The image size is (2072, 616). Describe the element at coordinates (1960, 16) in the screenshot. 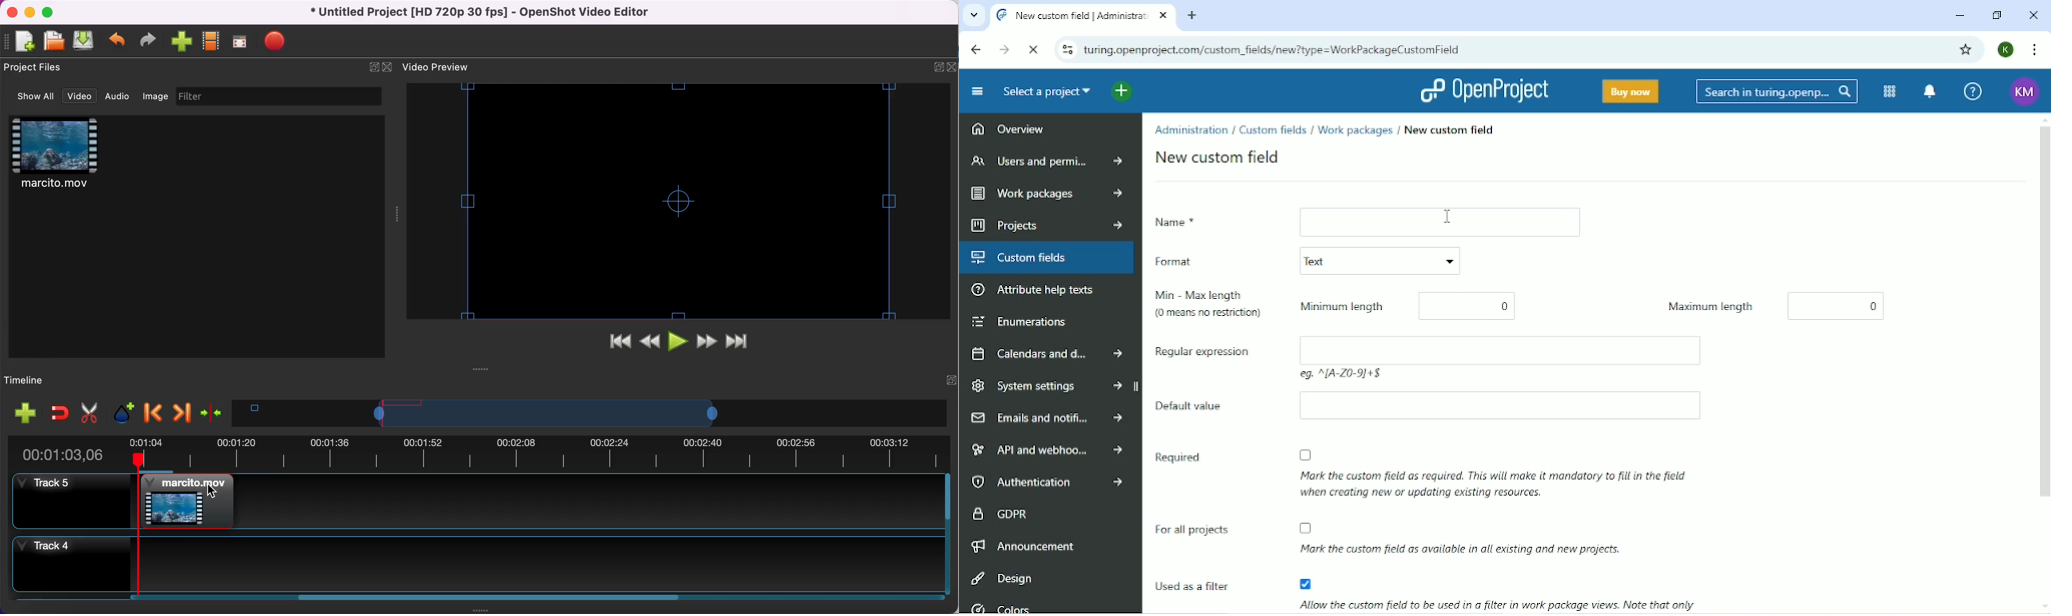

I see `Minimize` at that location.